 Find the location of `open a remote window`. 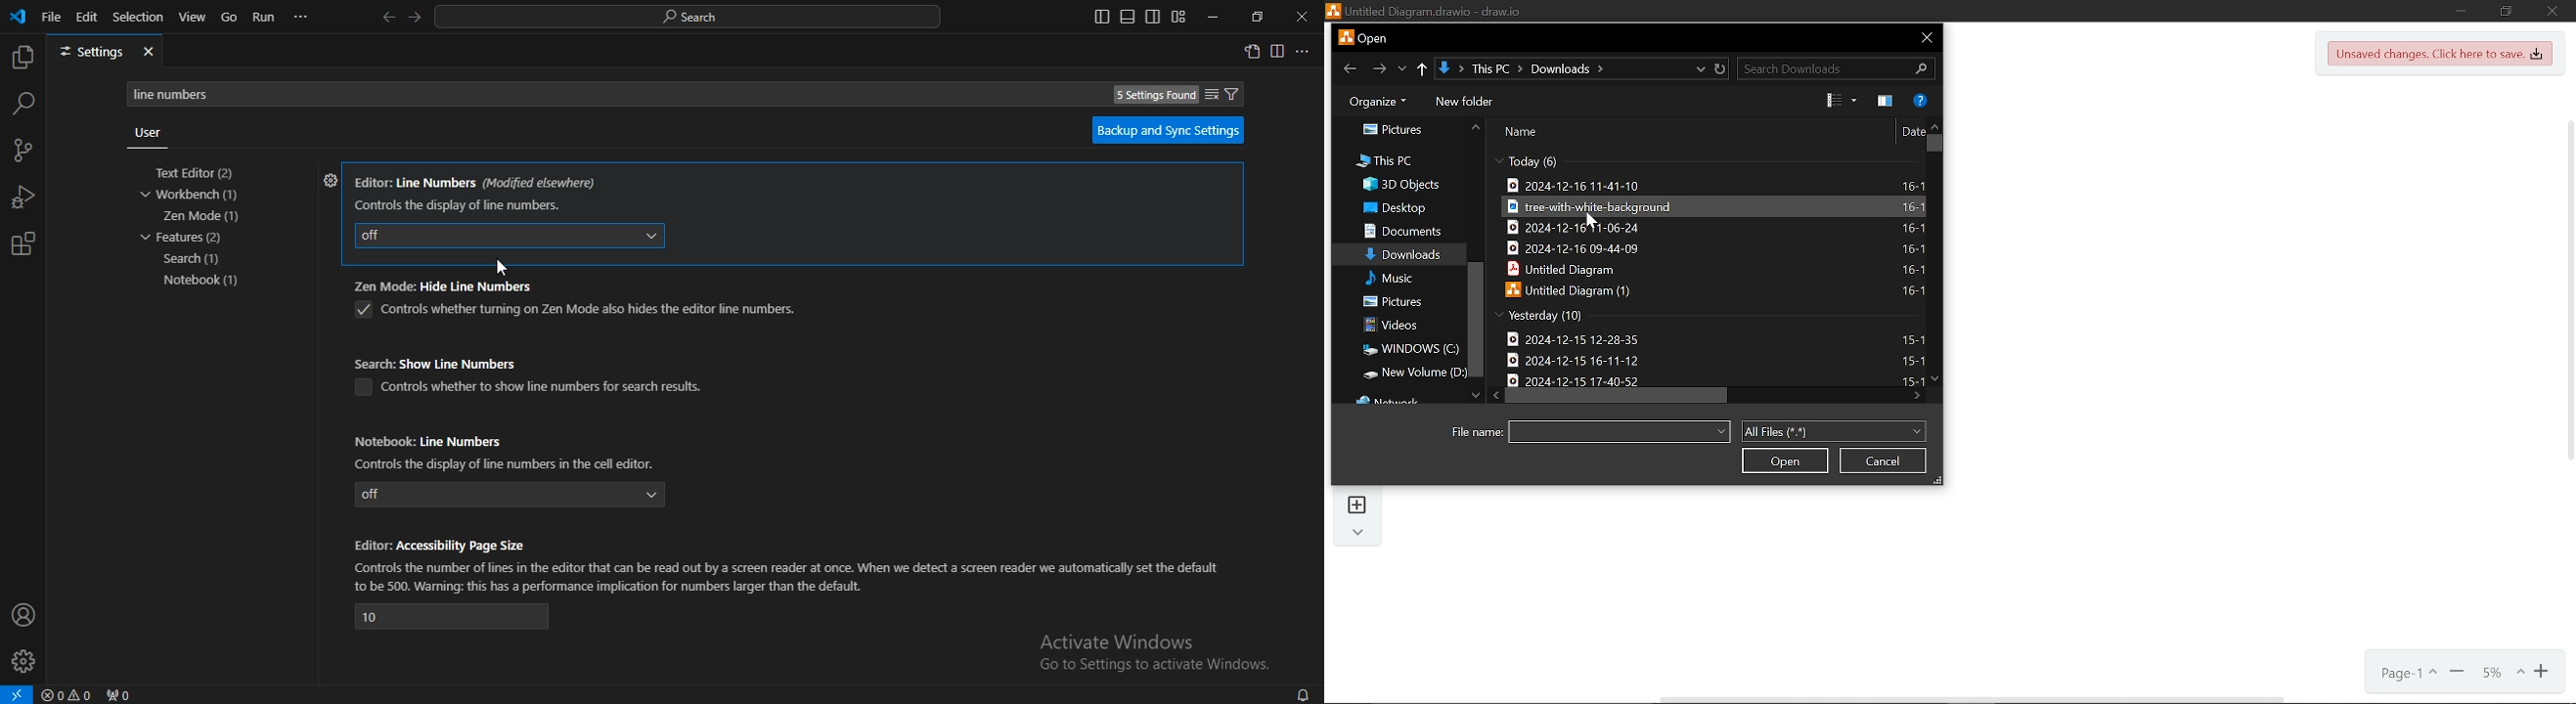

open a remote window is located at coordinates (16, 694).